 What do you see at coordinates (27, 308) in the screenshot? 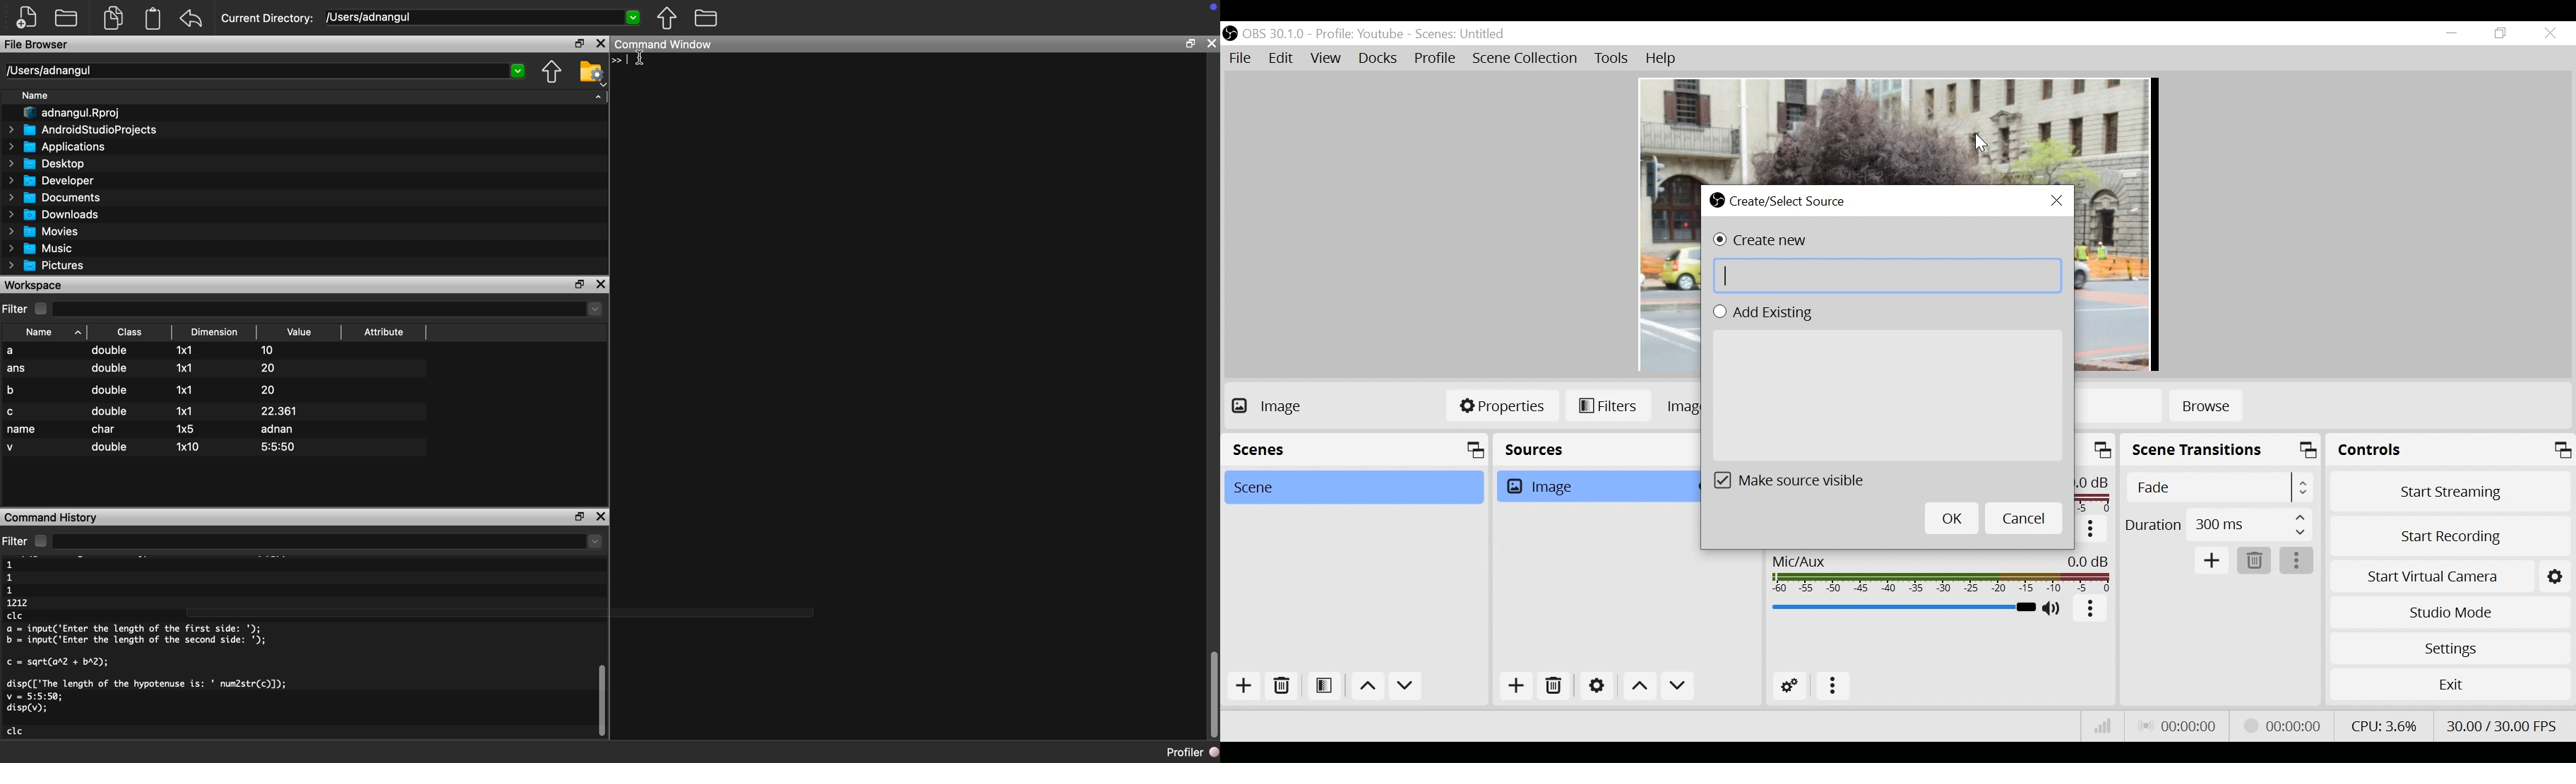
I see `Filter` at bounding box center [27, 308].